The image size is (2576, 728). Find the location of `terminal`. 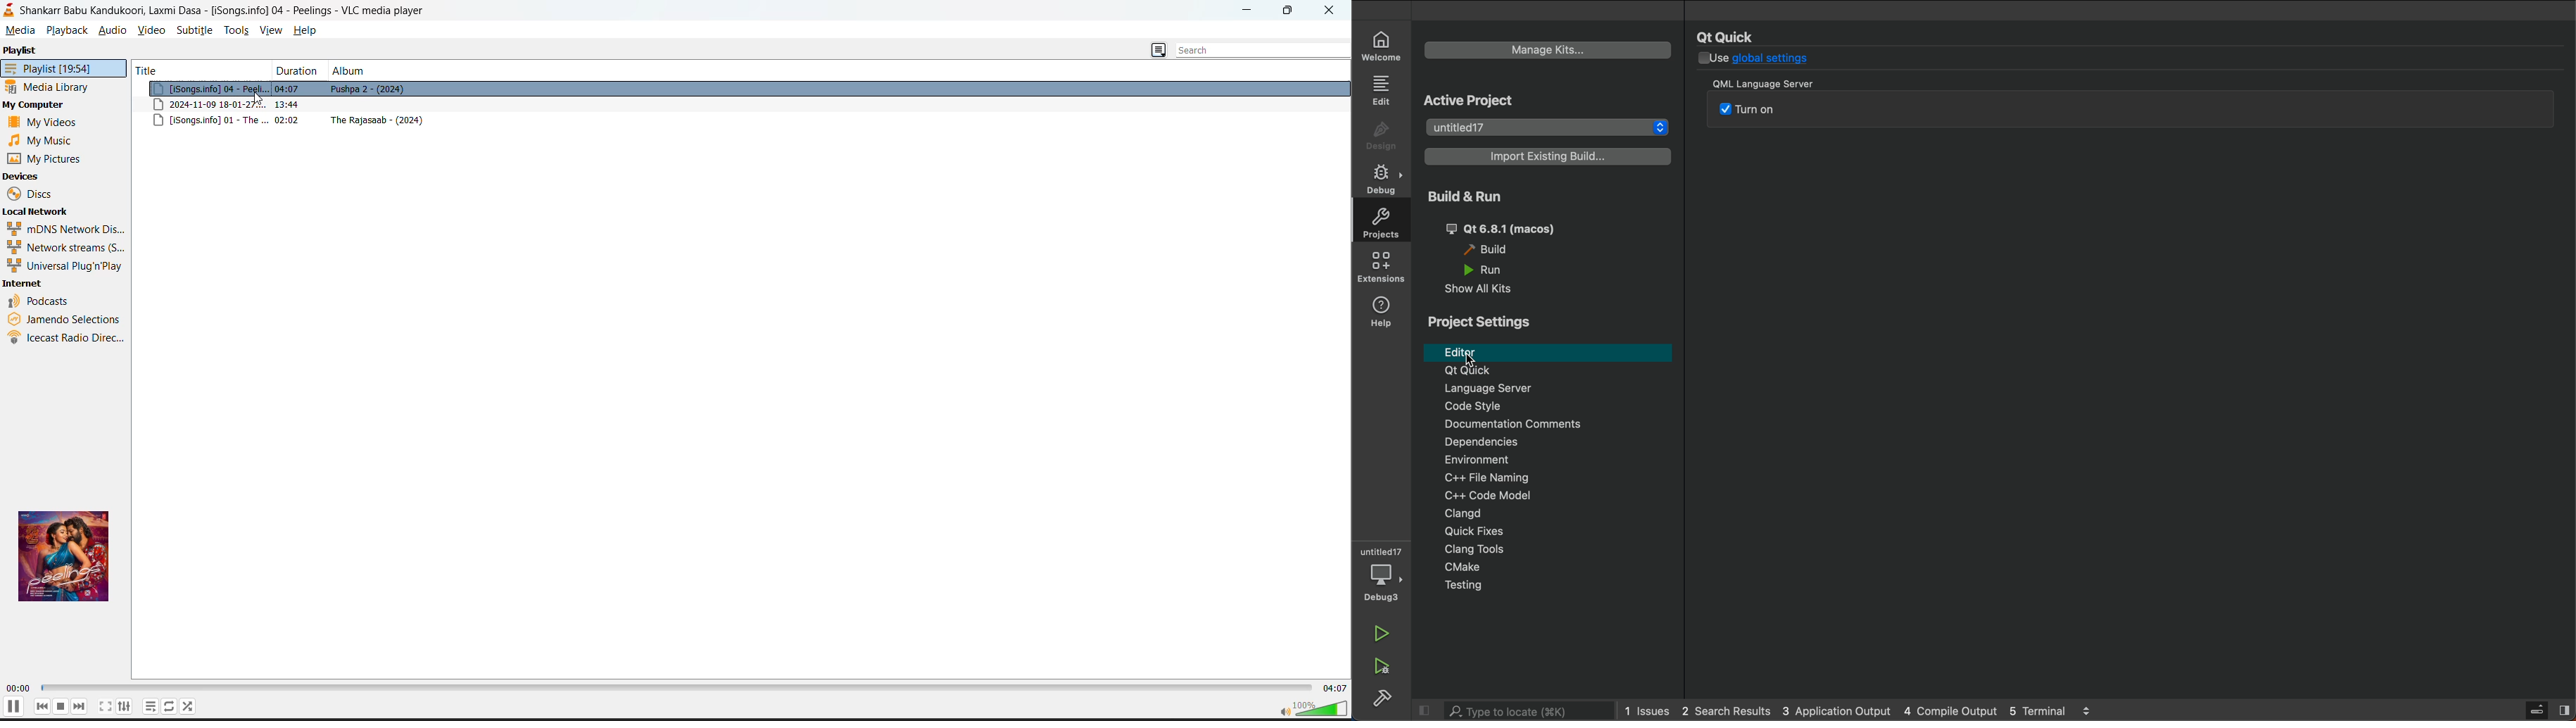

terminal is located at coordinates (2066, 708).